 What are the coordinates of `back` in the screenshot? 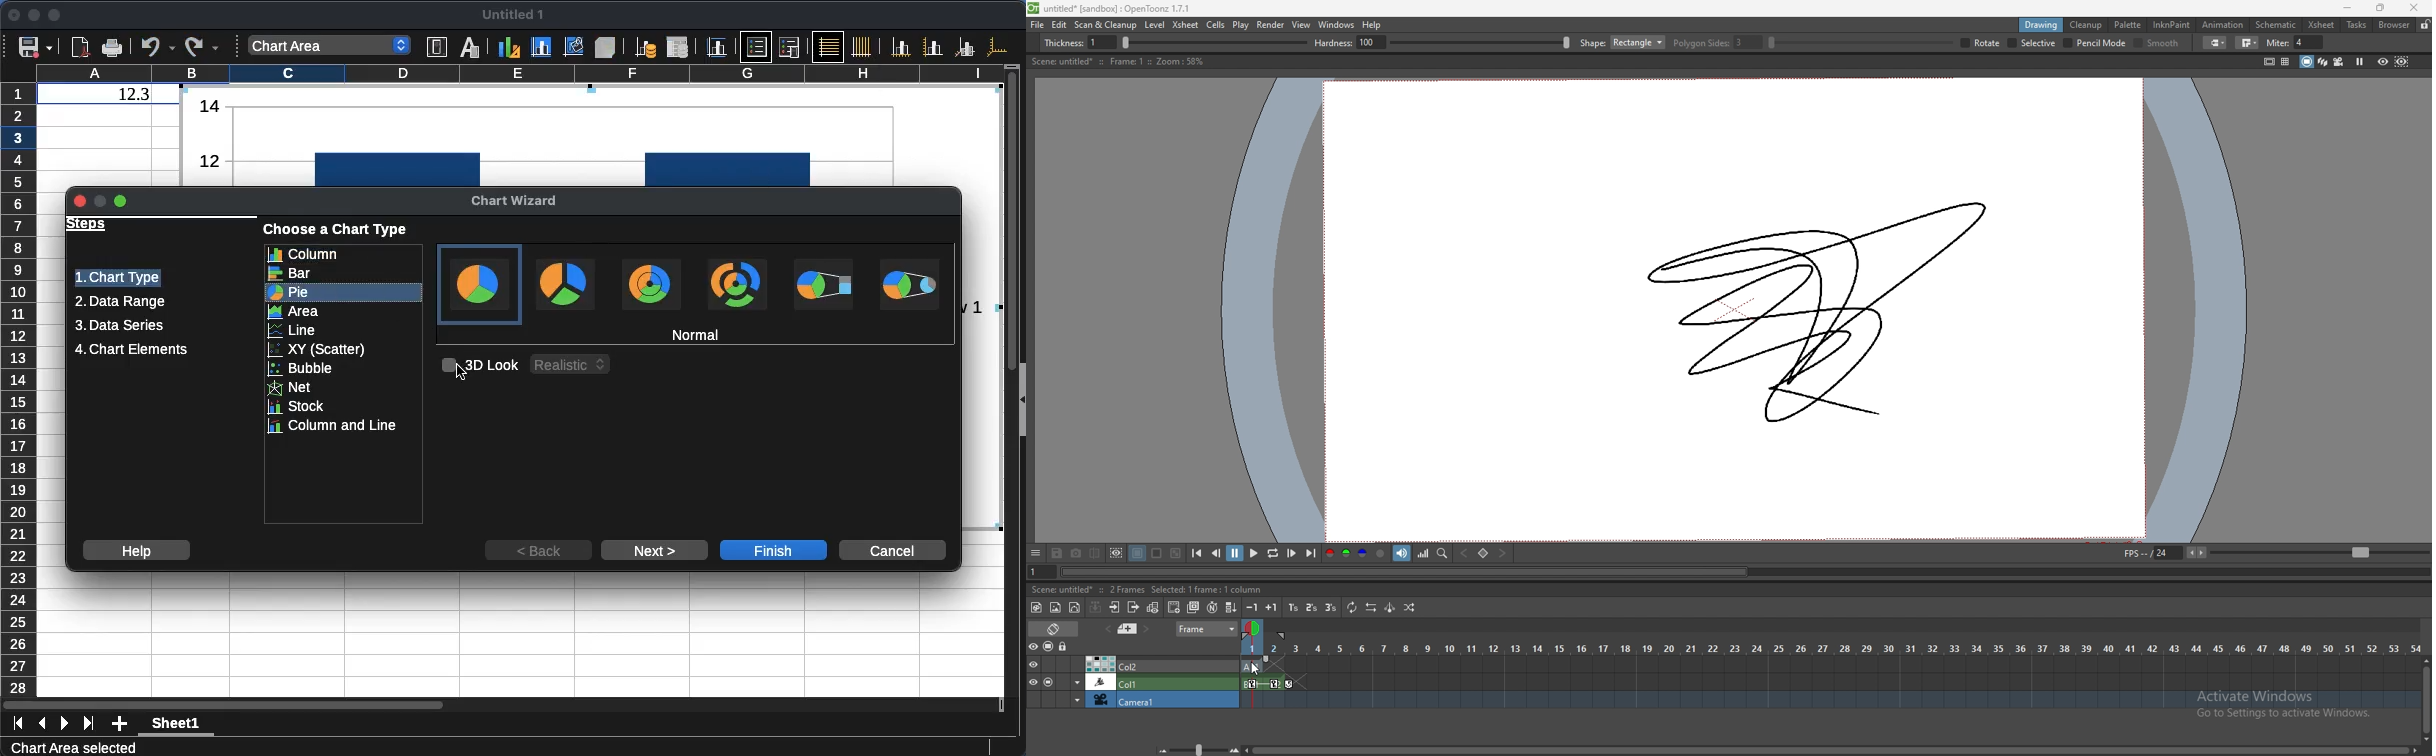 It's located at (538, 550).